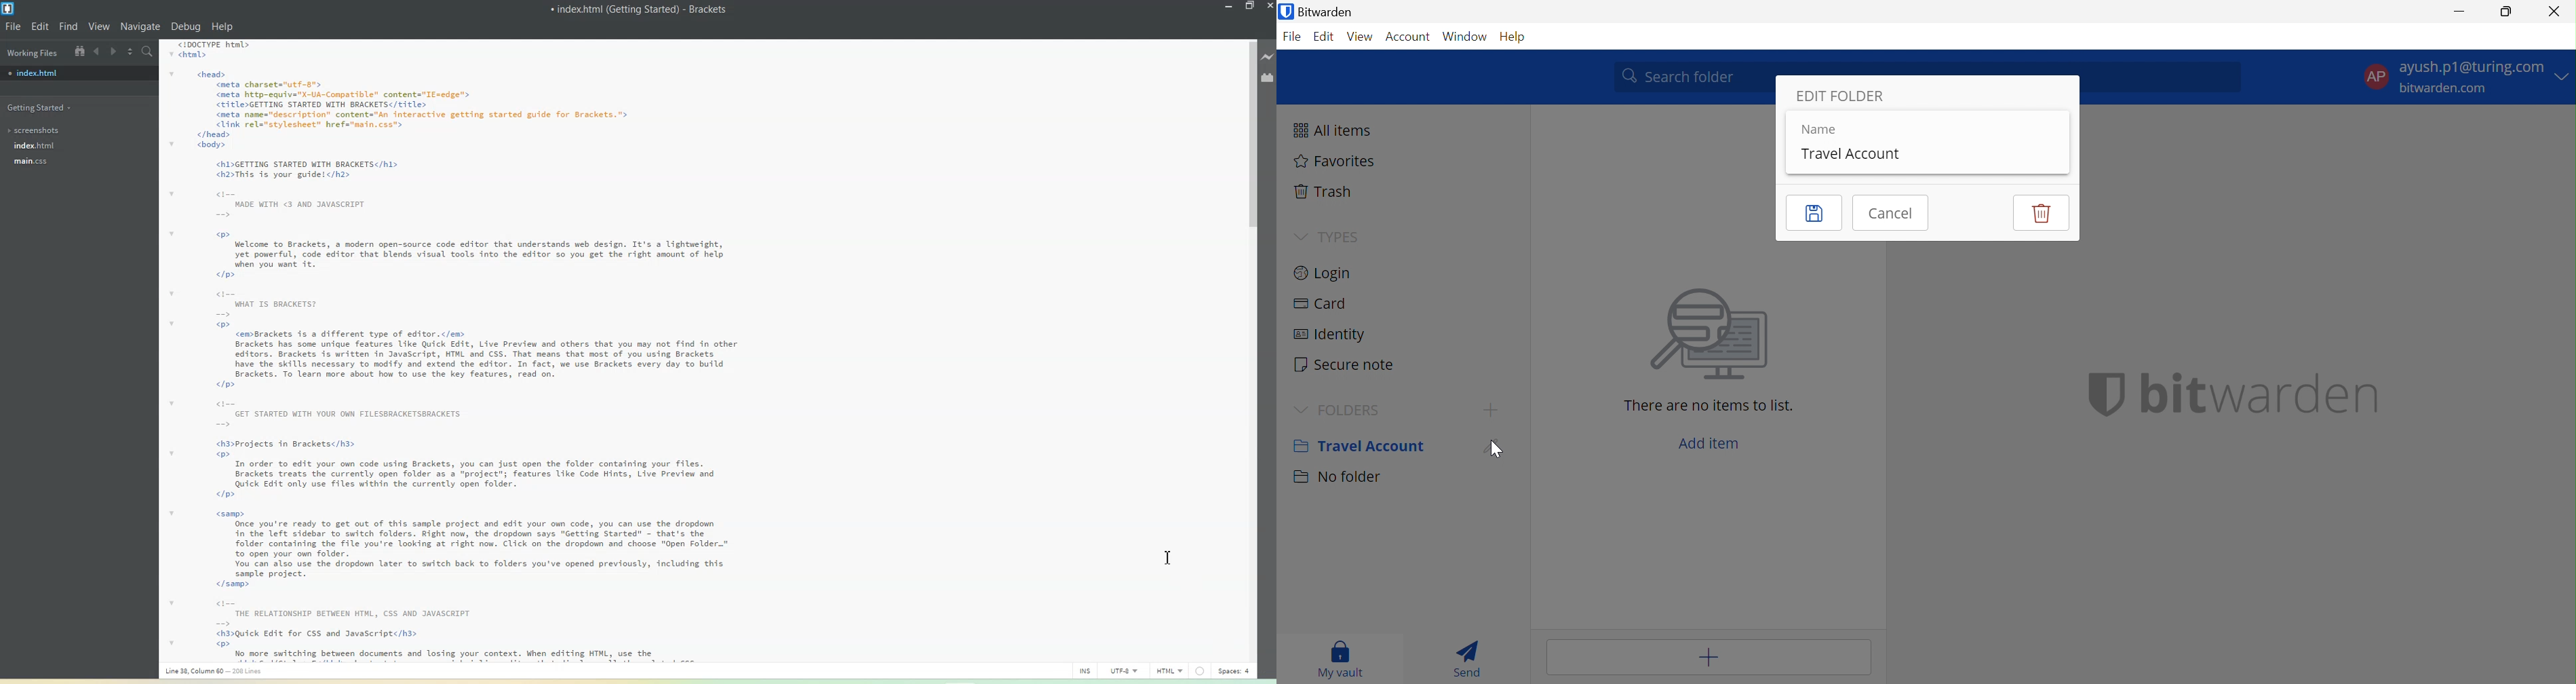 The width and height of the screenshot is (2576, 700). What do you see at coordinates (2040, 212) in the screenshot?
I see `Delete` at bounding box center [2040, 212].